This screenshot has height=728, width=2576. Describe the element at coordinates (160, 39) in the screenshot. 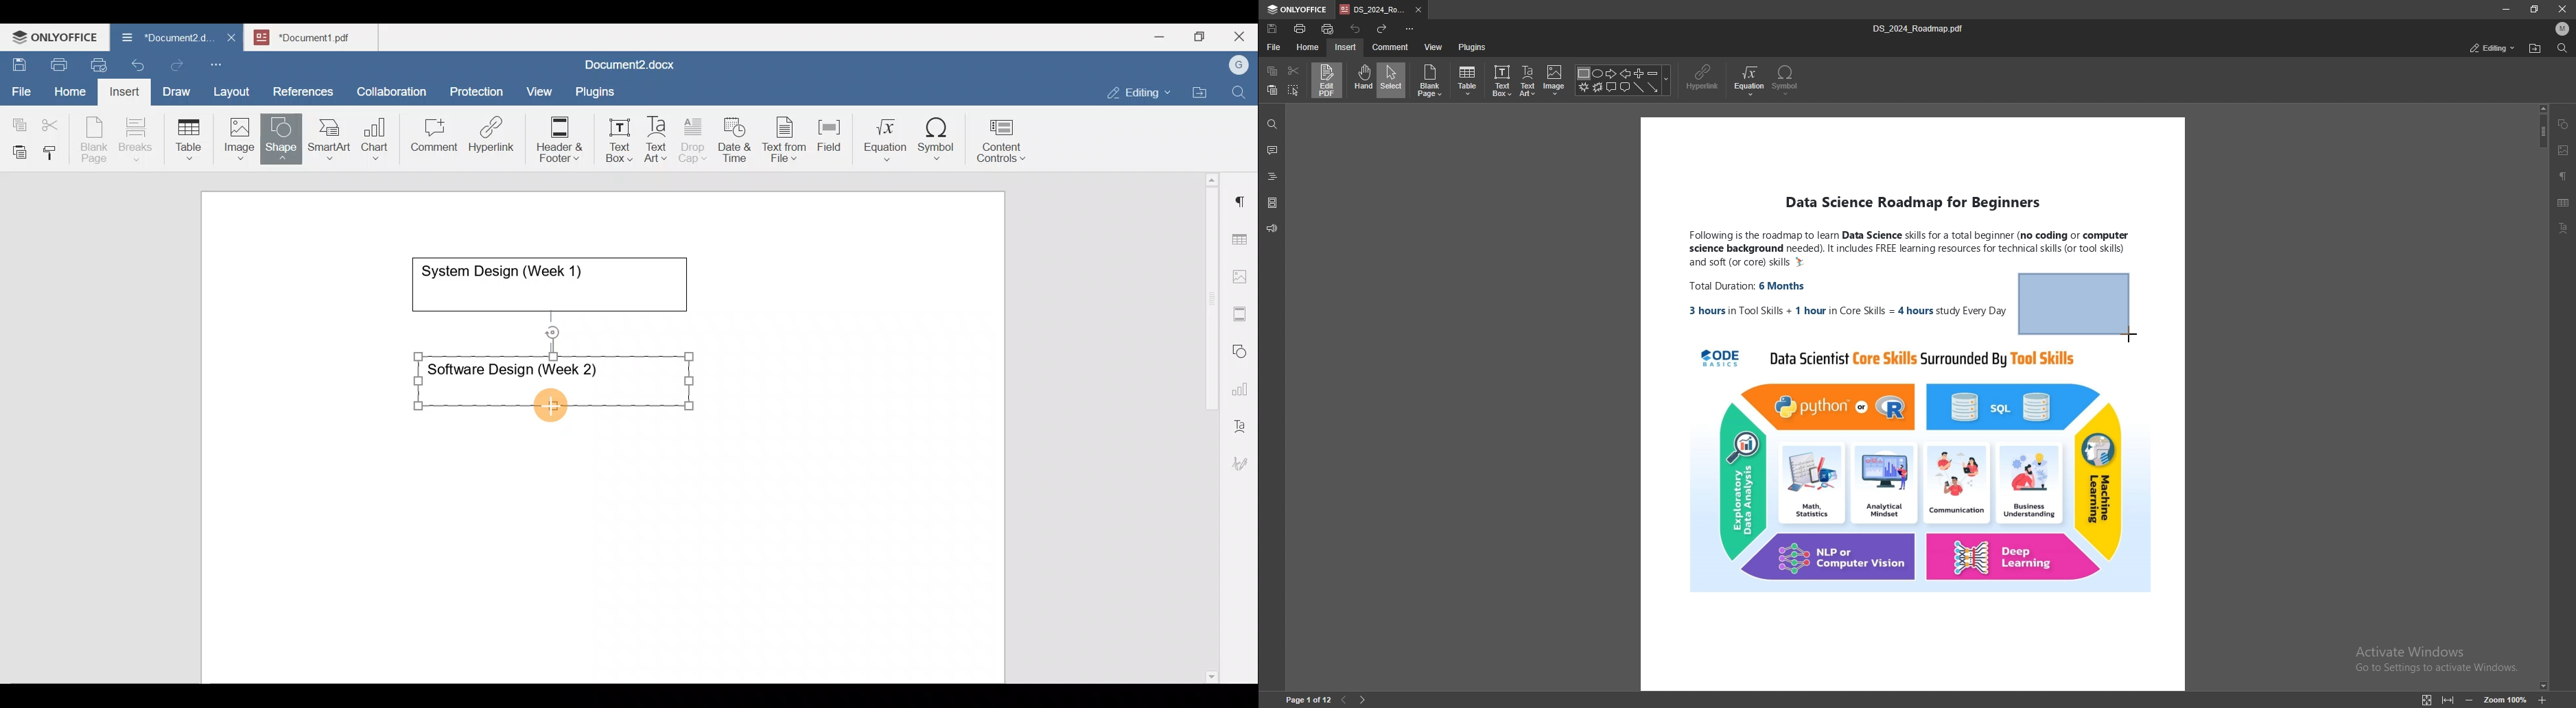

I see `Document name` at that location.